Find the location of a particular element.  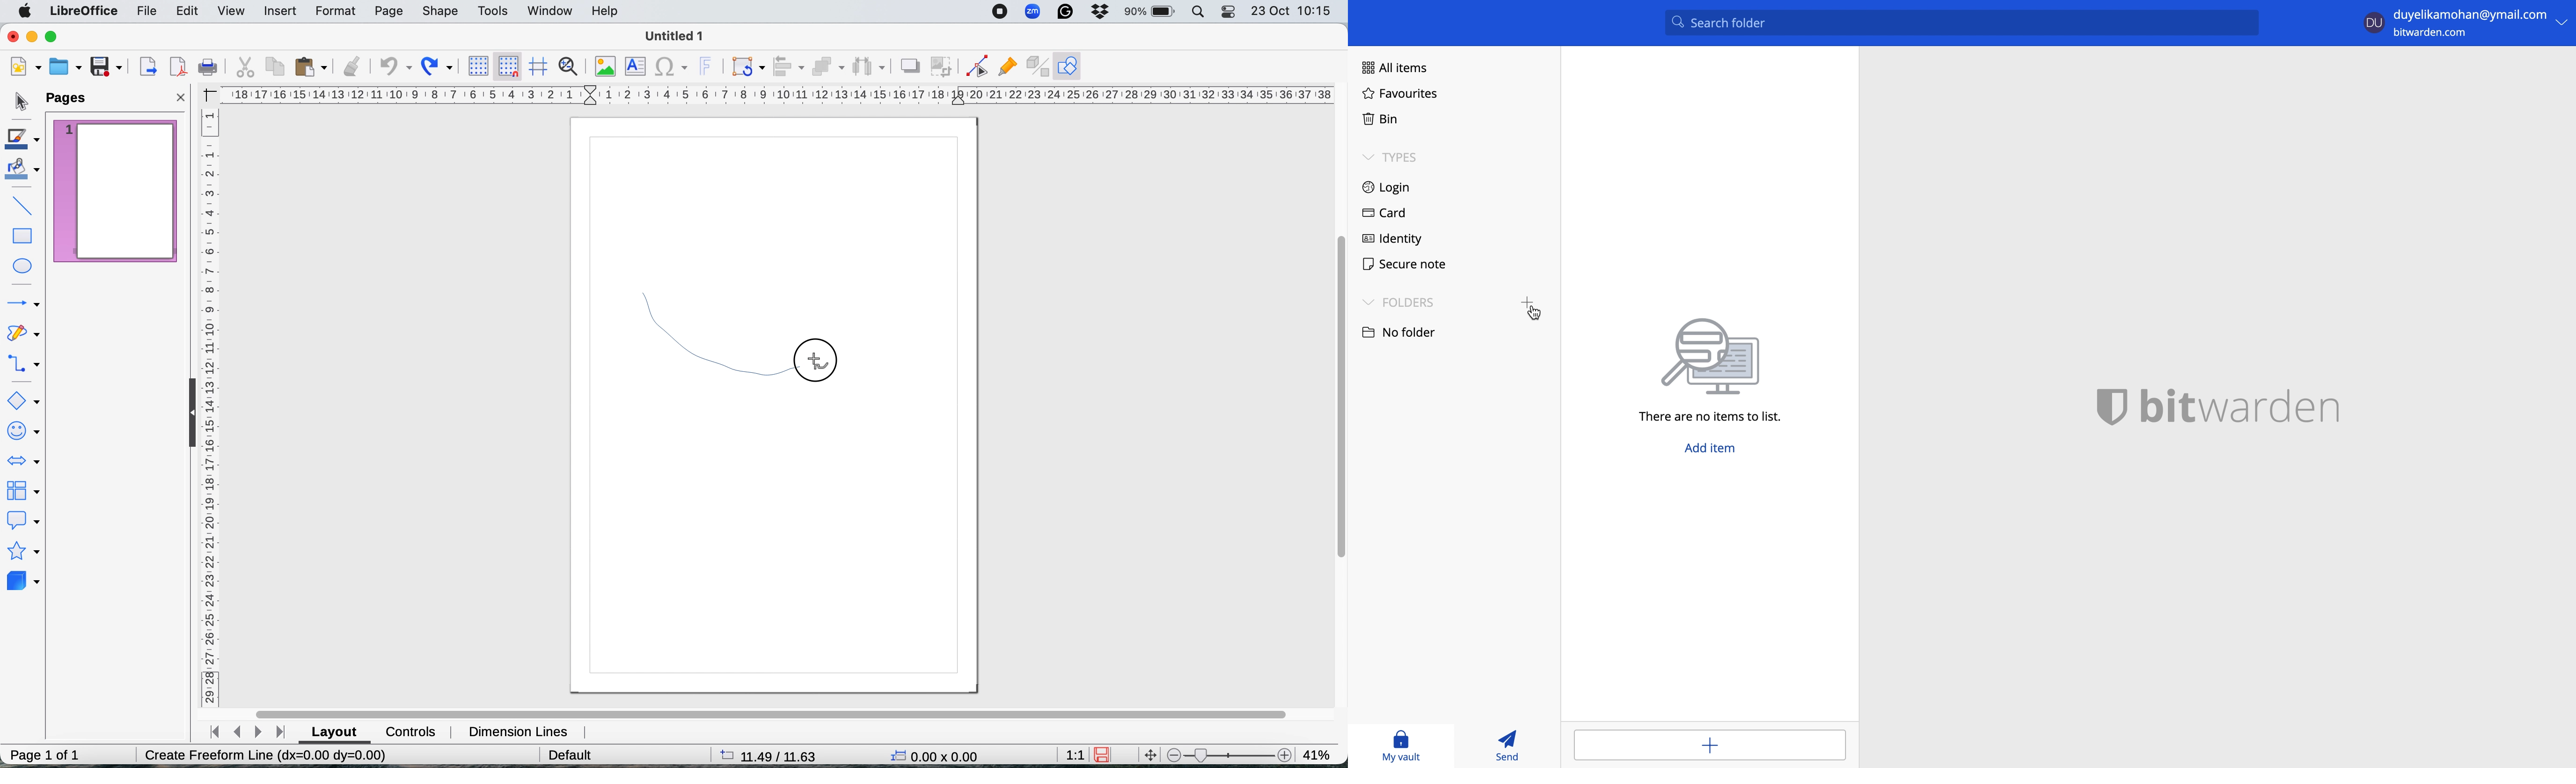

add folder is located at coordinates (1524, 298).